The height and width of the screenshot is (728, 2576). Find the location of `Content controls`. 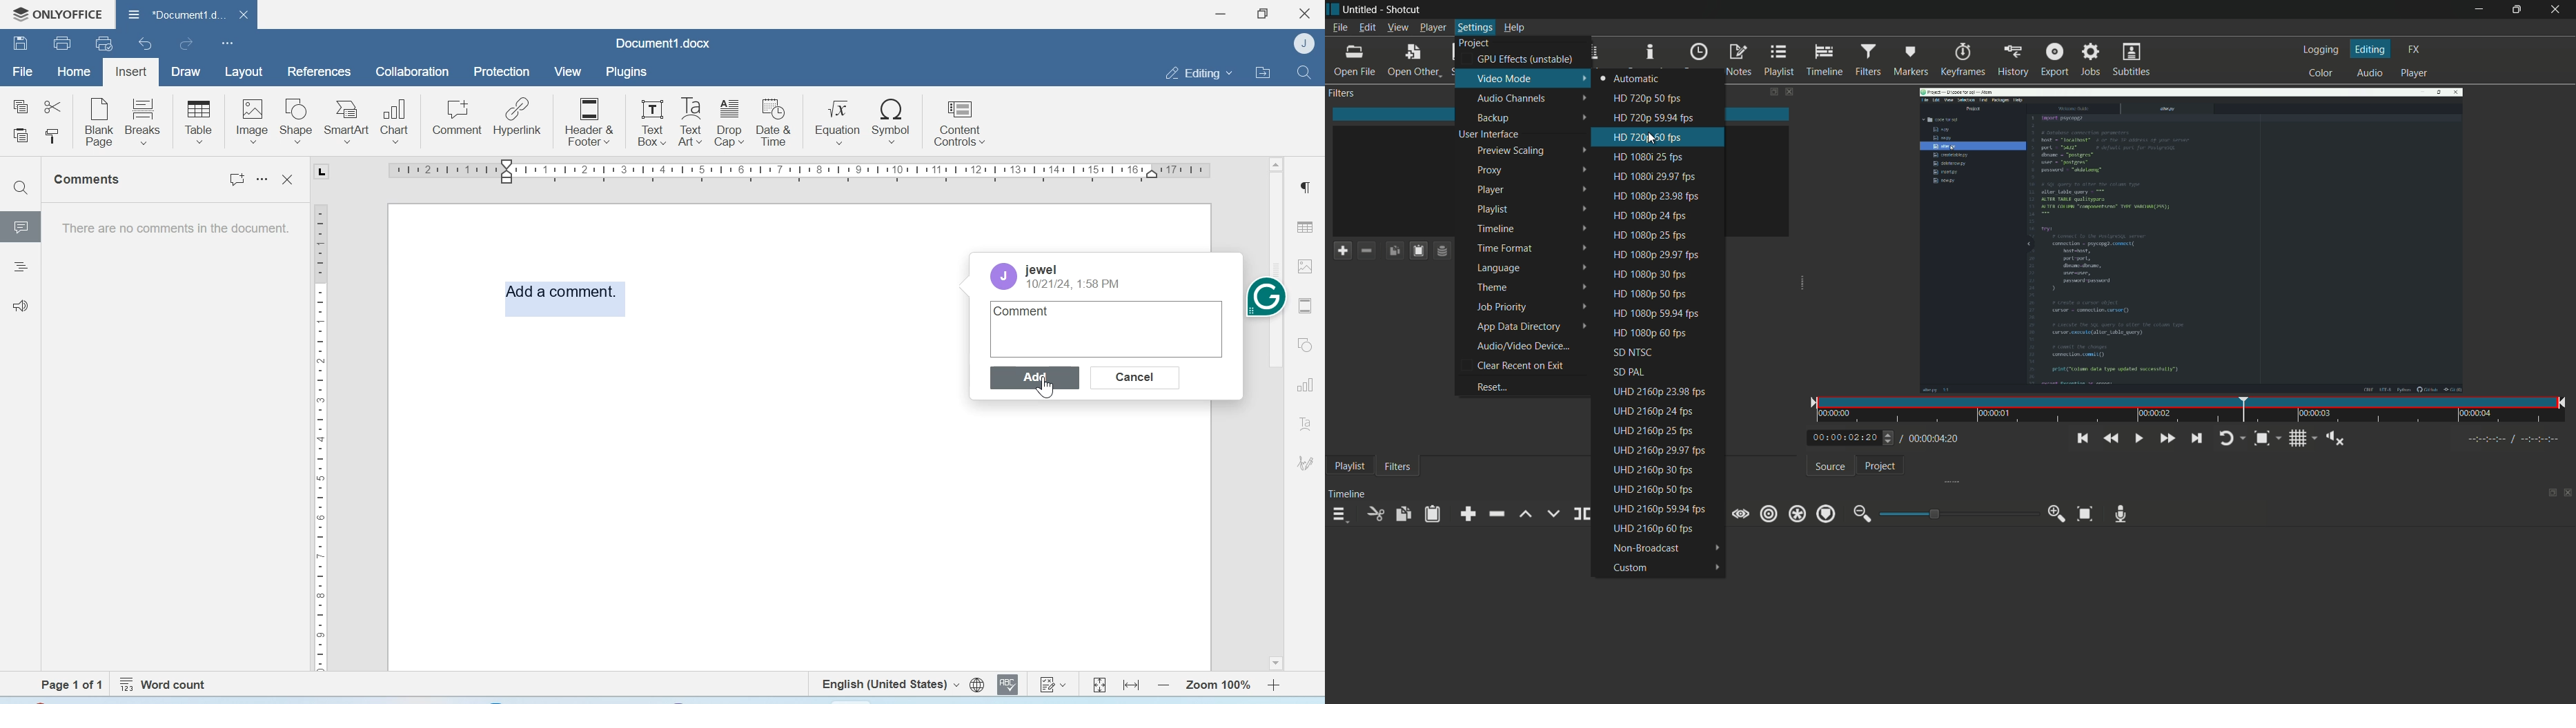

Content controls is located at coordinates (958, 121).